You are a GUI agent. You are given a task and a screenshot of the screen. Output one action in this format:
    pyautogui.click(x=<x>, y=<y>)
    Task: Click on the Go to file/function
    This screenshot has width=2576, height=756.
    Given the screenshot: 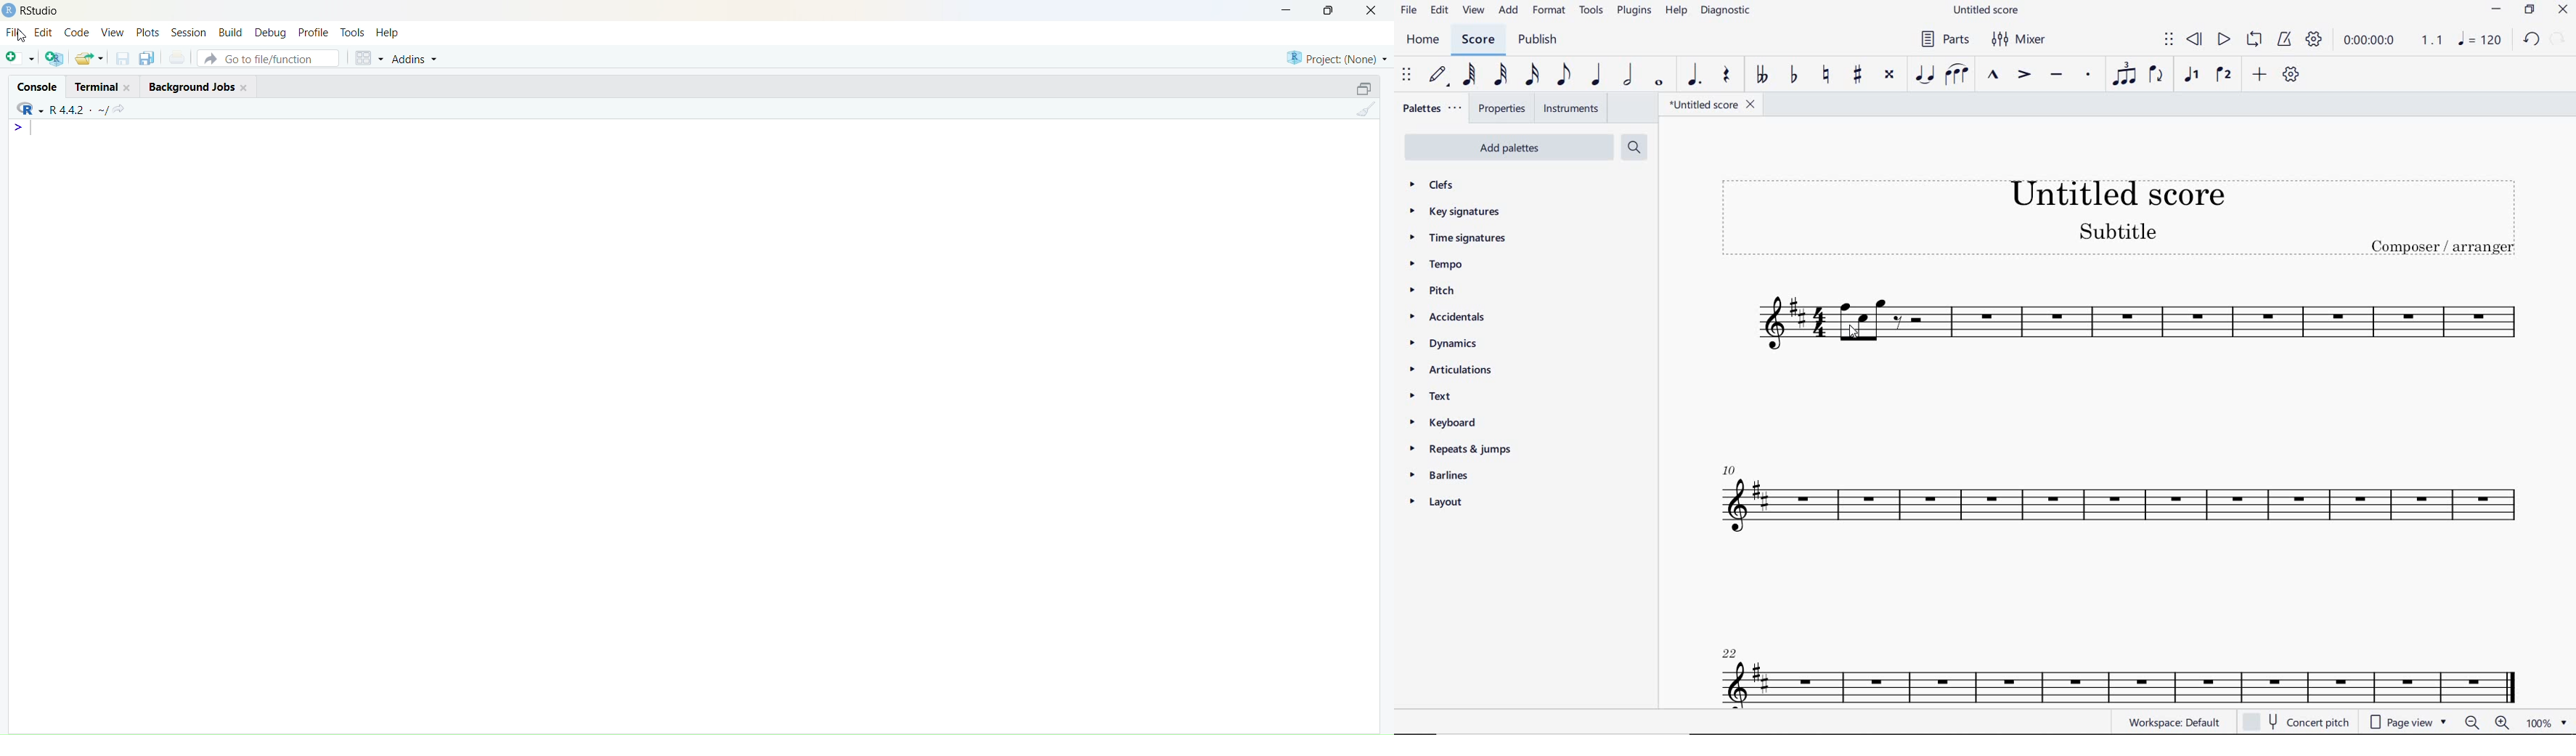 What is the action you would take?
    pyautogui.click(x=266, y=58)
    